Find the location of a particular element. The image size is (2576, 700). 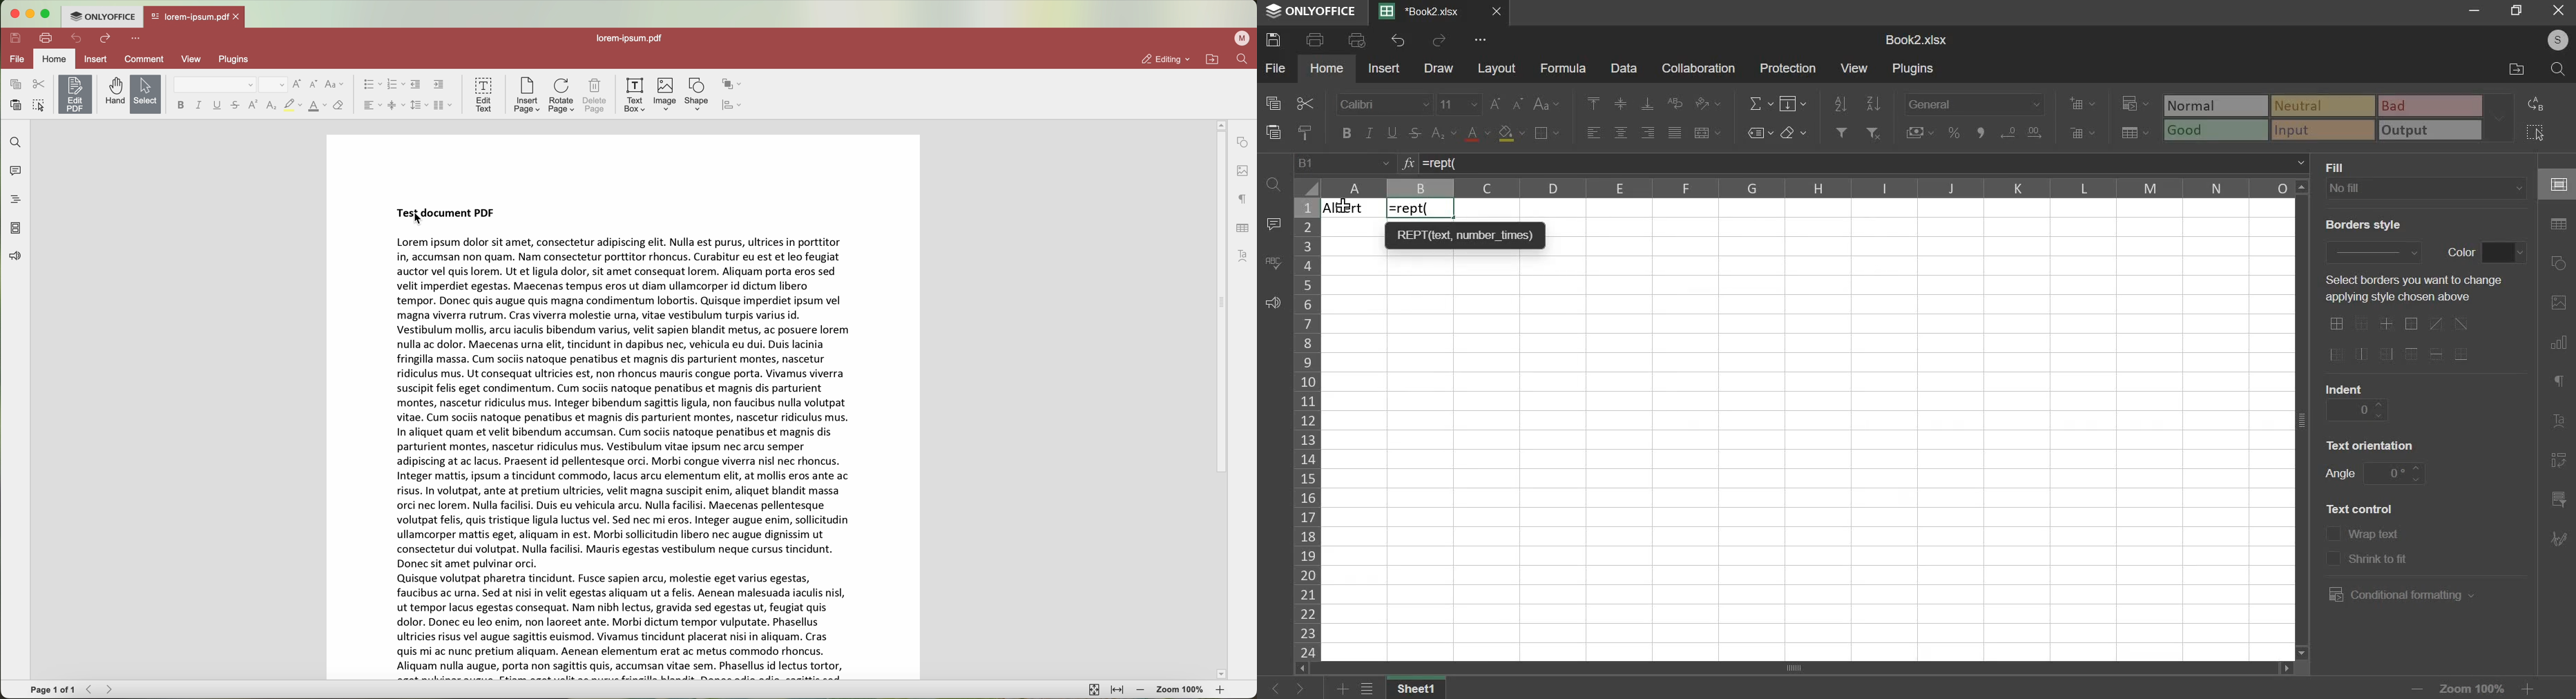

cell settings is located at coordinates (2556, 183).